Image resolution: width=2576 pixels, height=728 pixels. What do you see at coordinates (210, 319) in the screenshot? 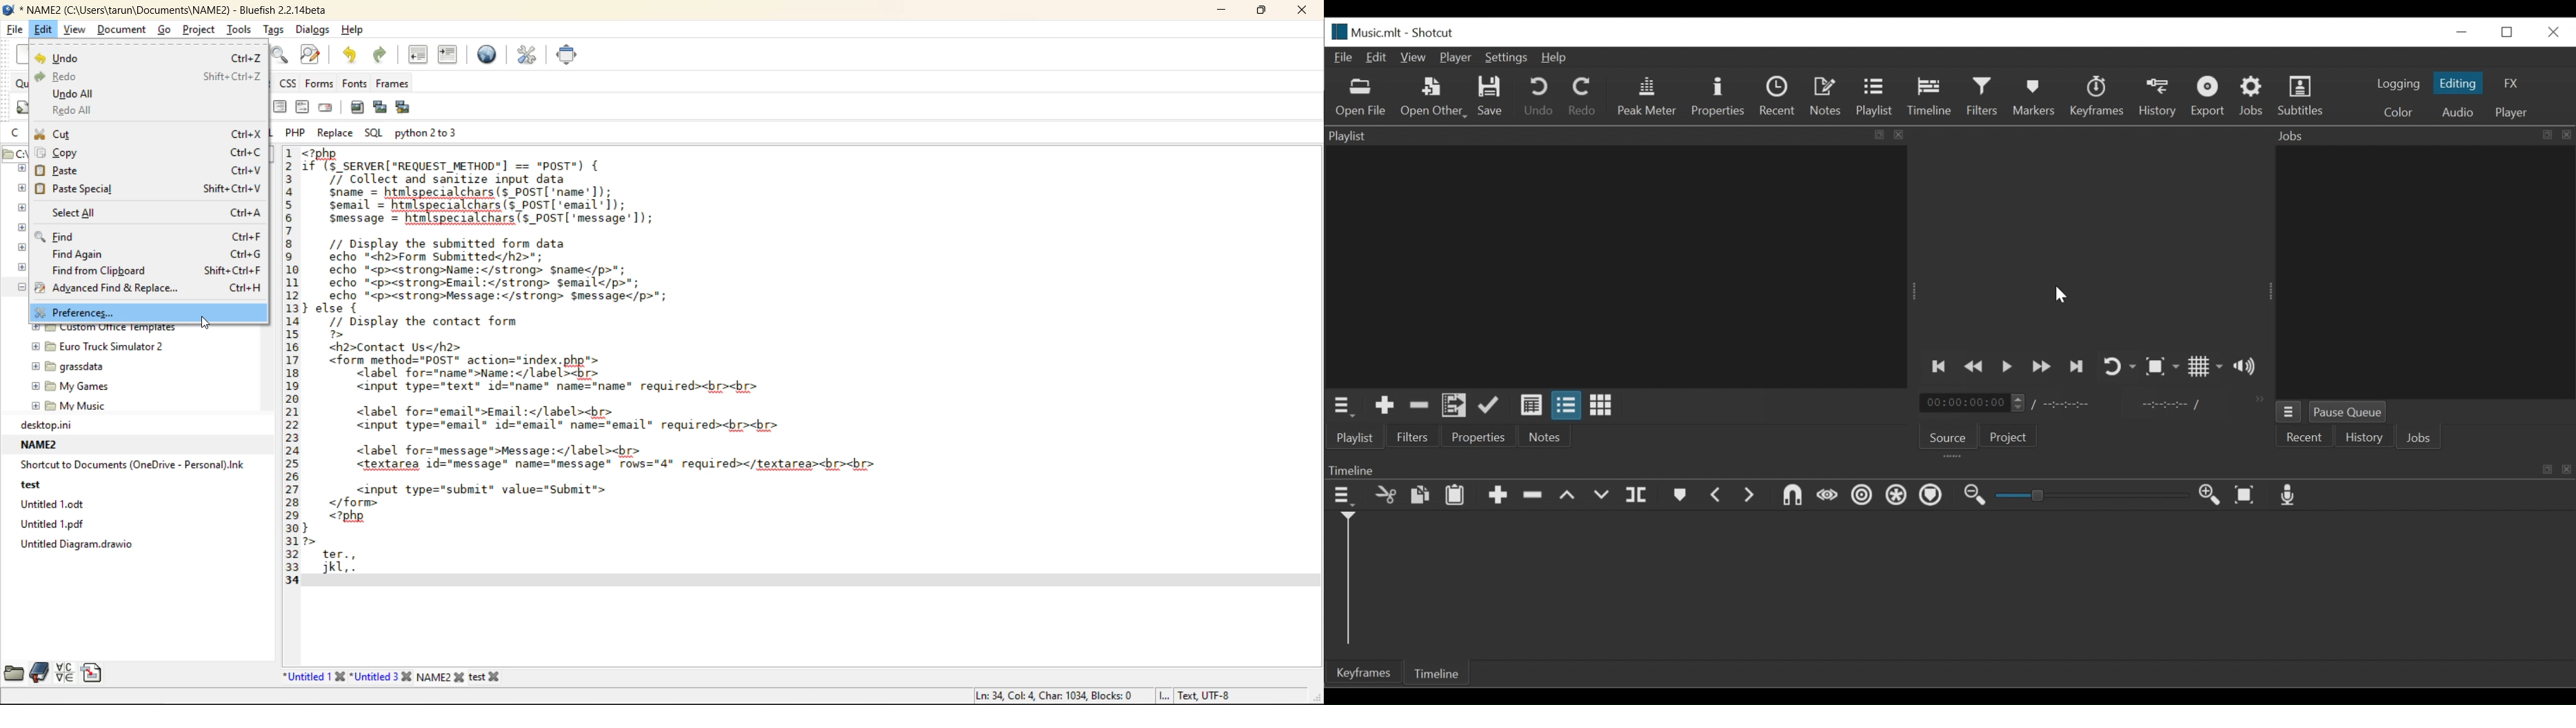
I see `Cursor on preferences` at bounding box center [210, 319].